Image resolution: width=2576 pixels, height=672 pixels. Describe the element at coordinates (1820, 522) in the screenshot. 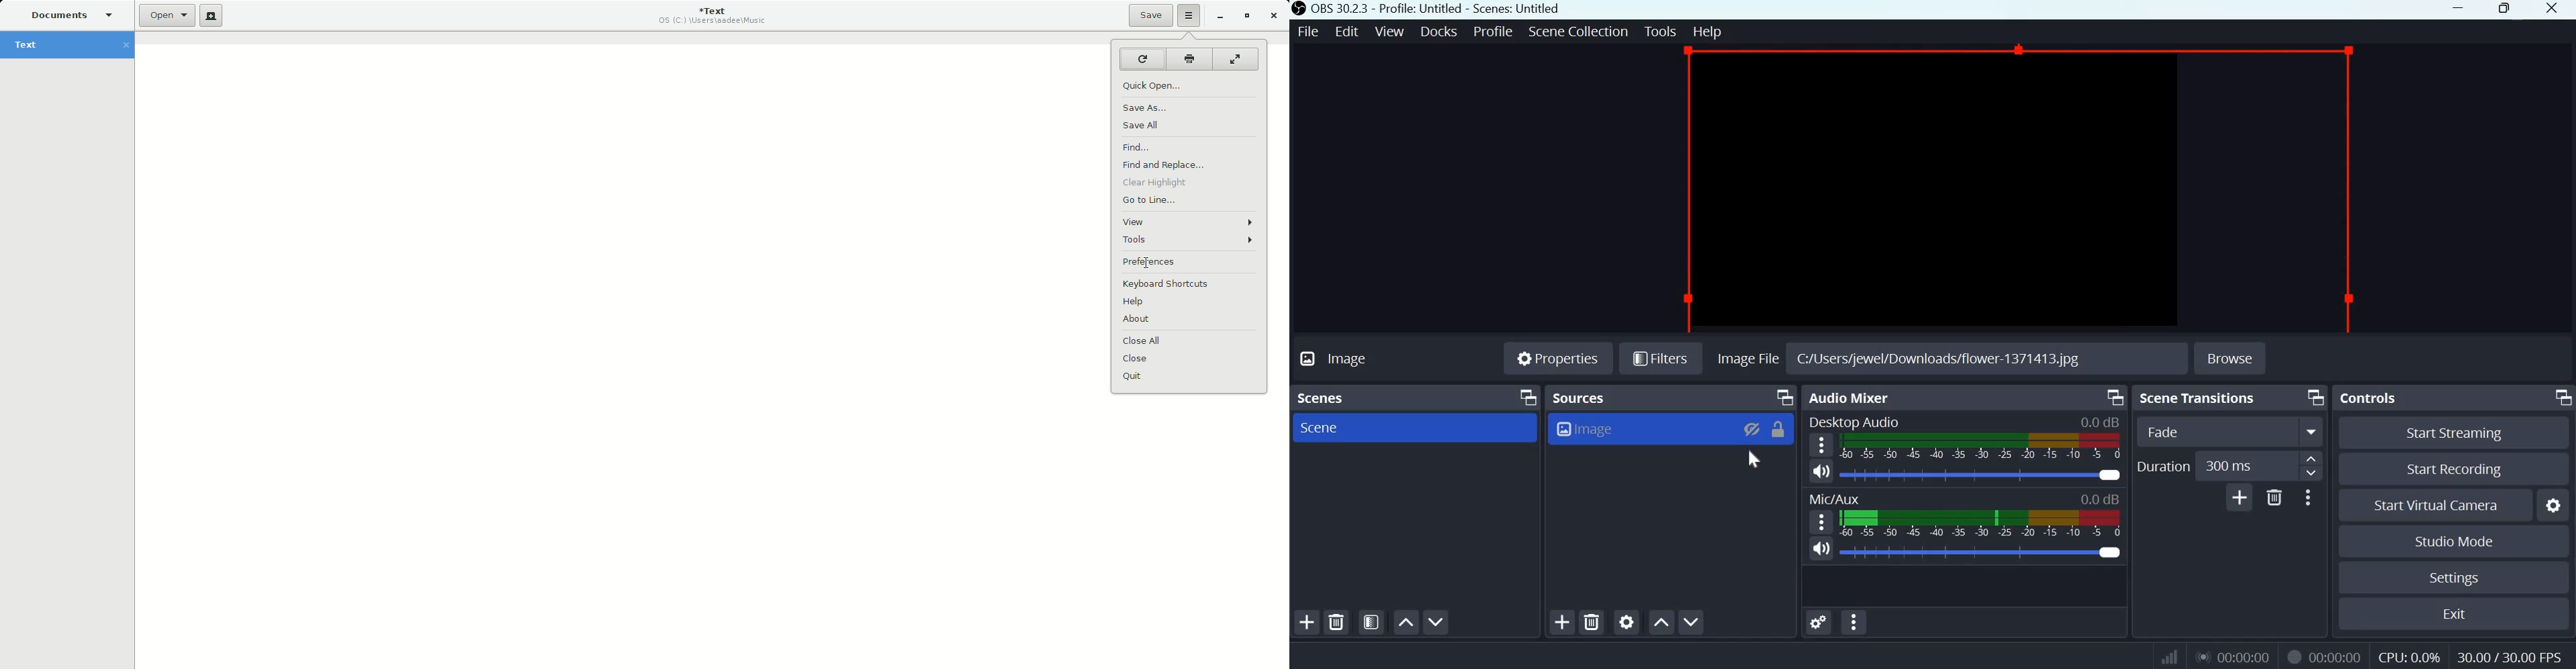

I see `hamburger menu` at that location.